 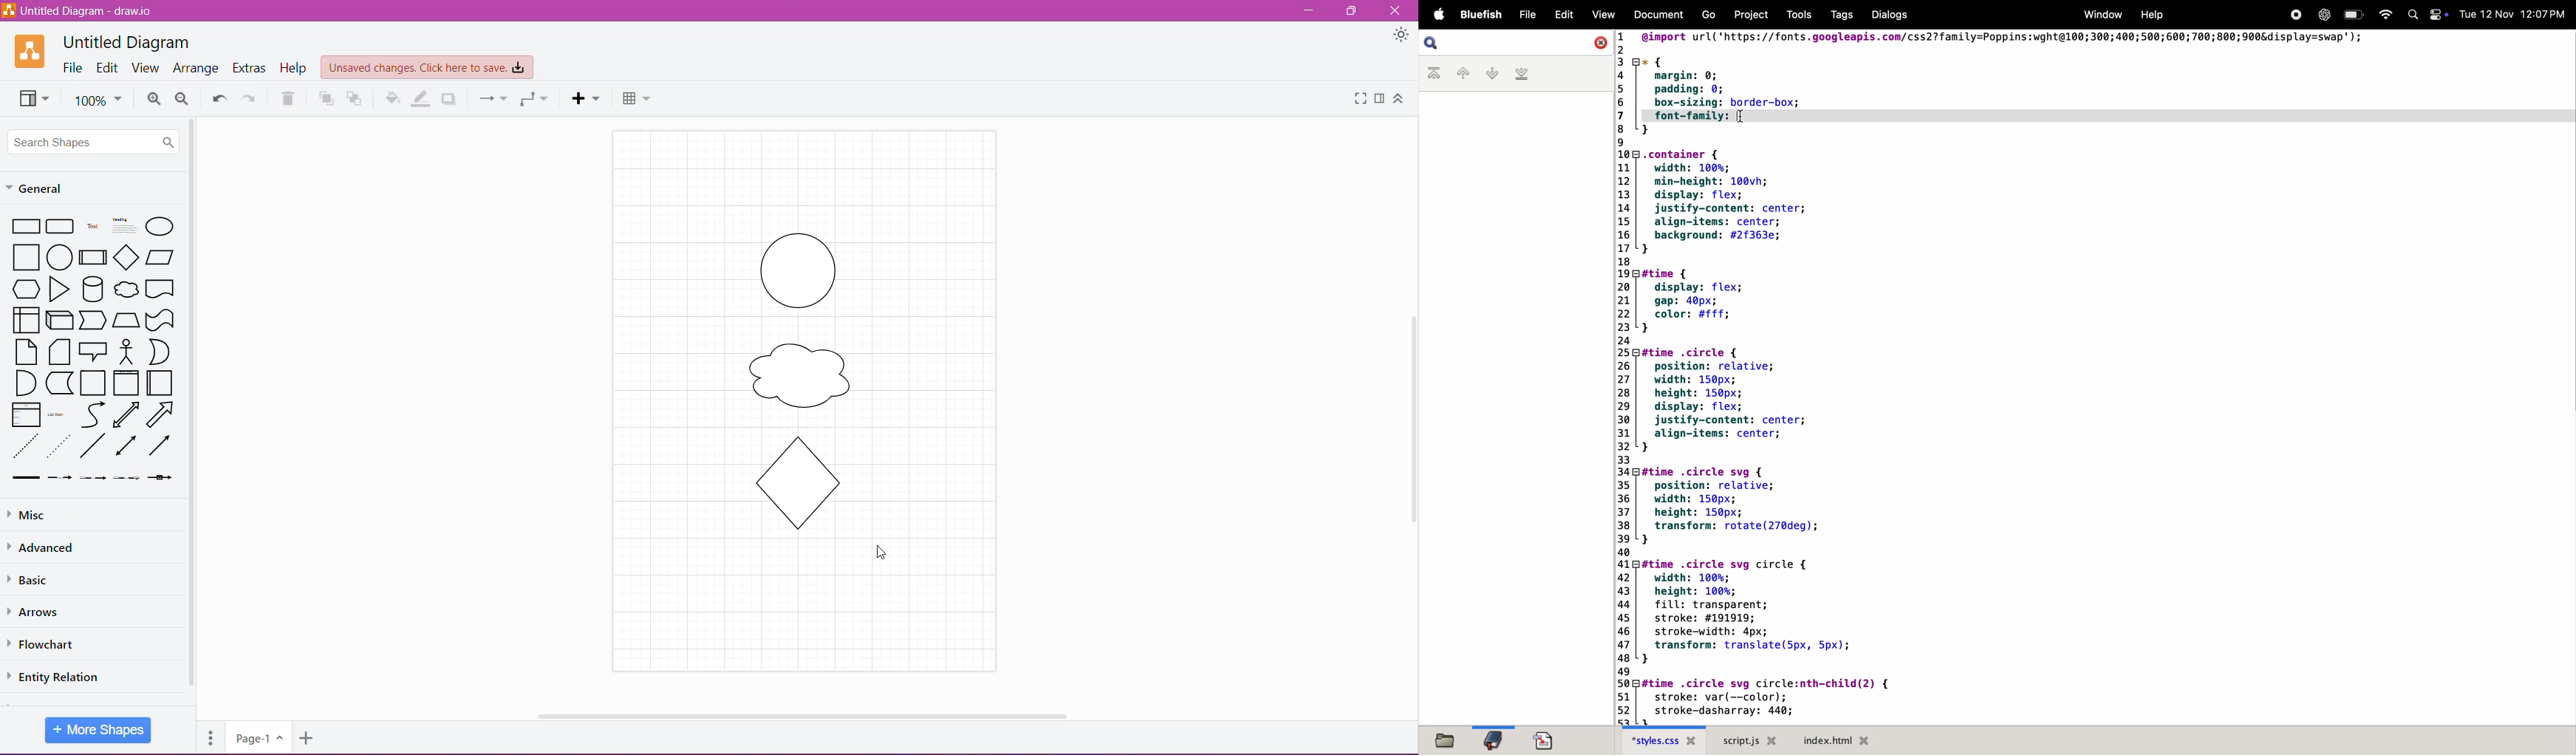 What do you see at coordinates (798, 711) in the screenshot?
I see `Horizontal Scroll Bar` at bounding box center [798, 711].